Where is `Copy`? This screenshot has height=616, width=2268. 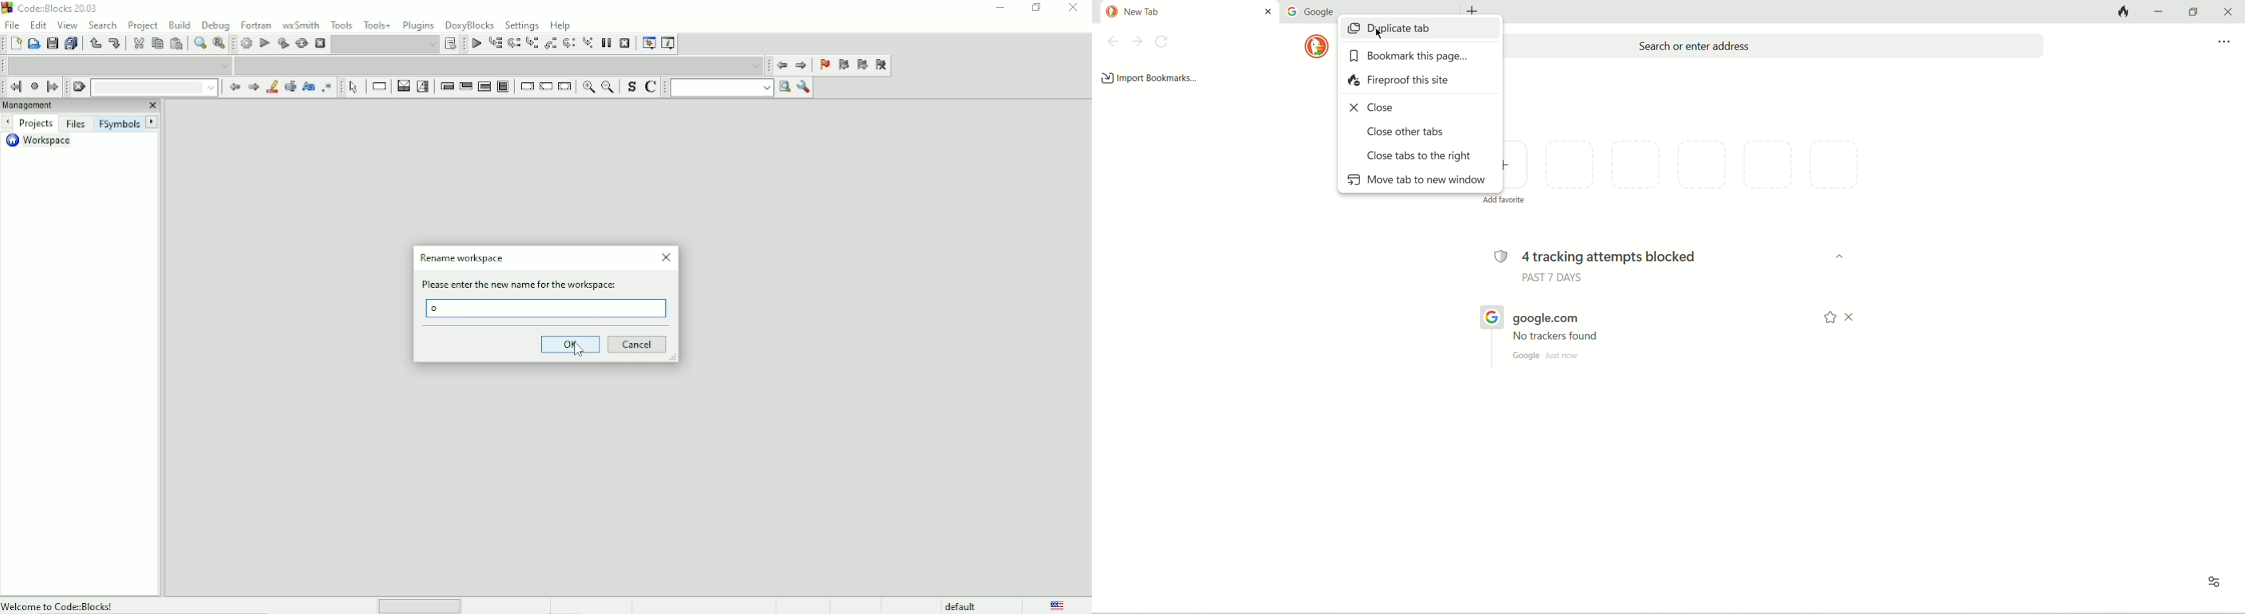 Copy is located at coordinates (156, 44).